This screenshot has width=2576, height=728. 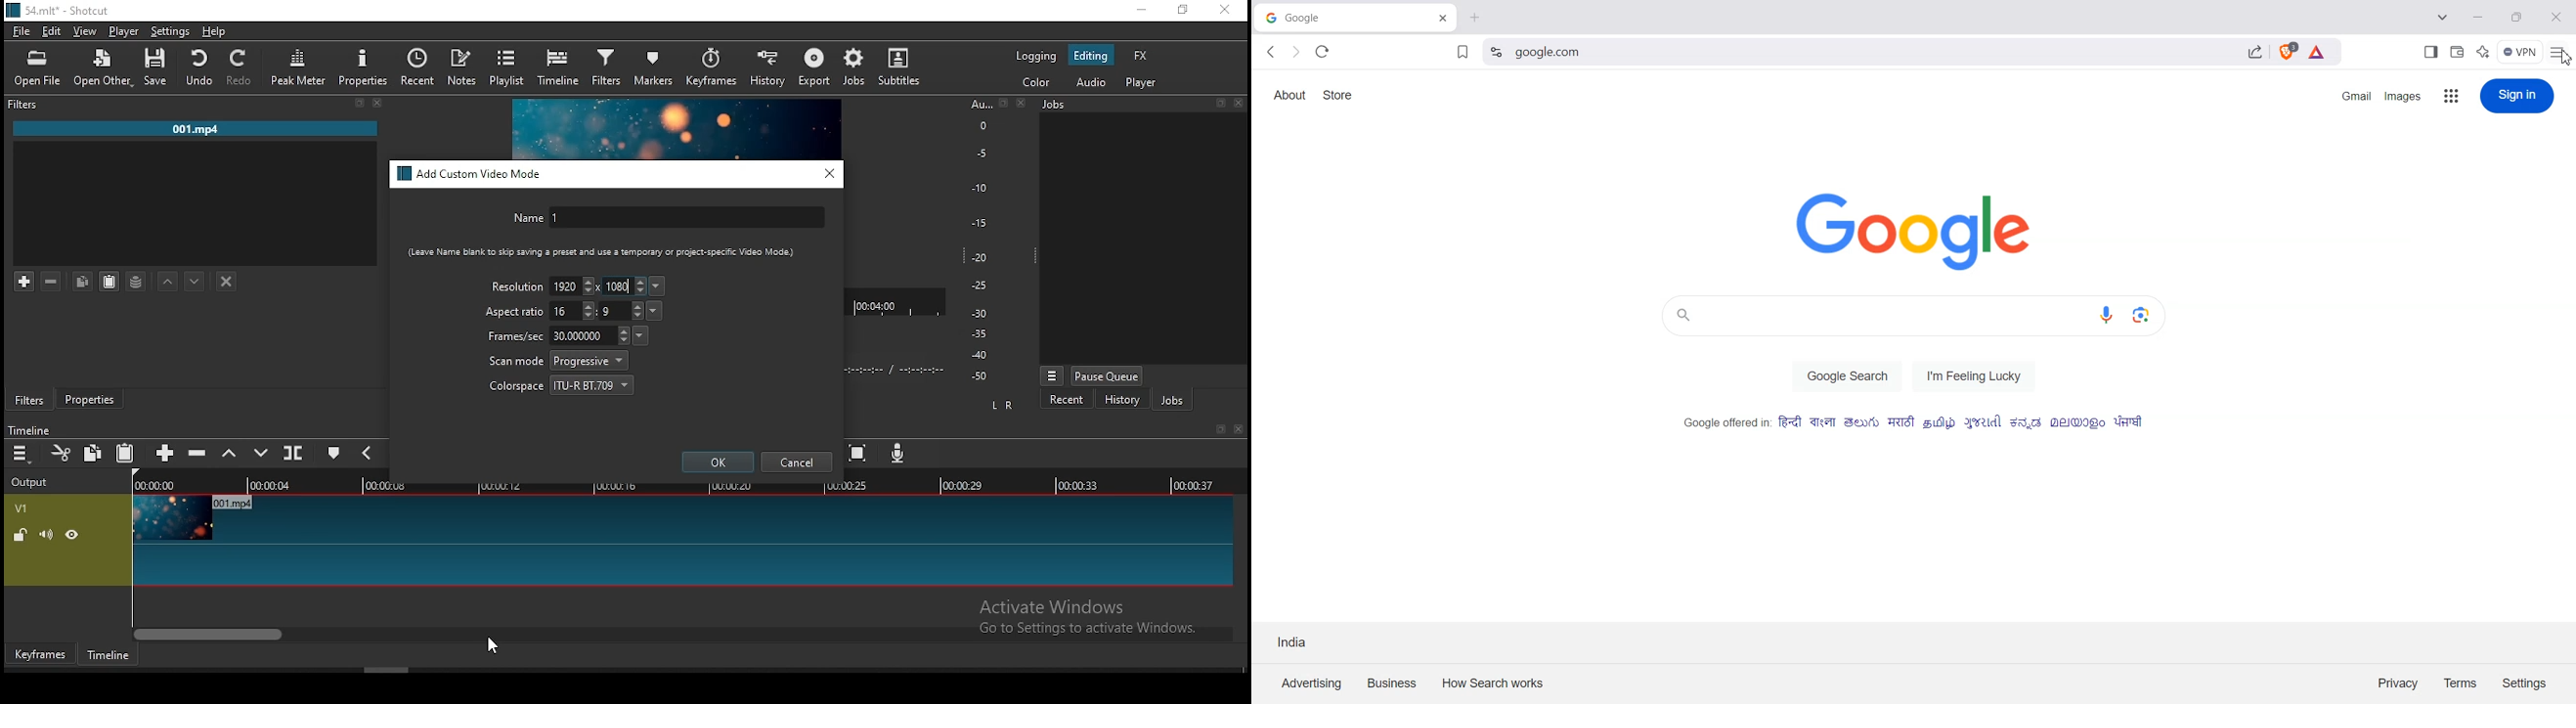 I want to click on view, so click(x=87, y=33).